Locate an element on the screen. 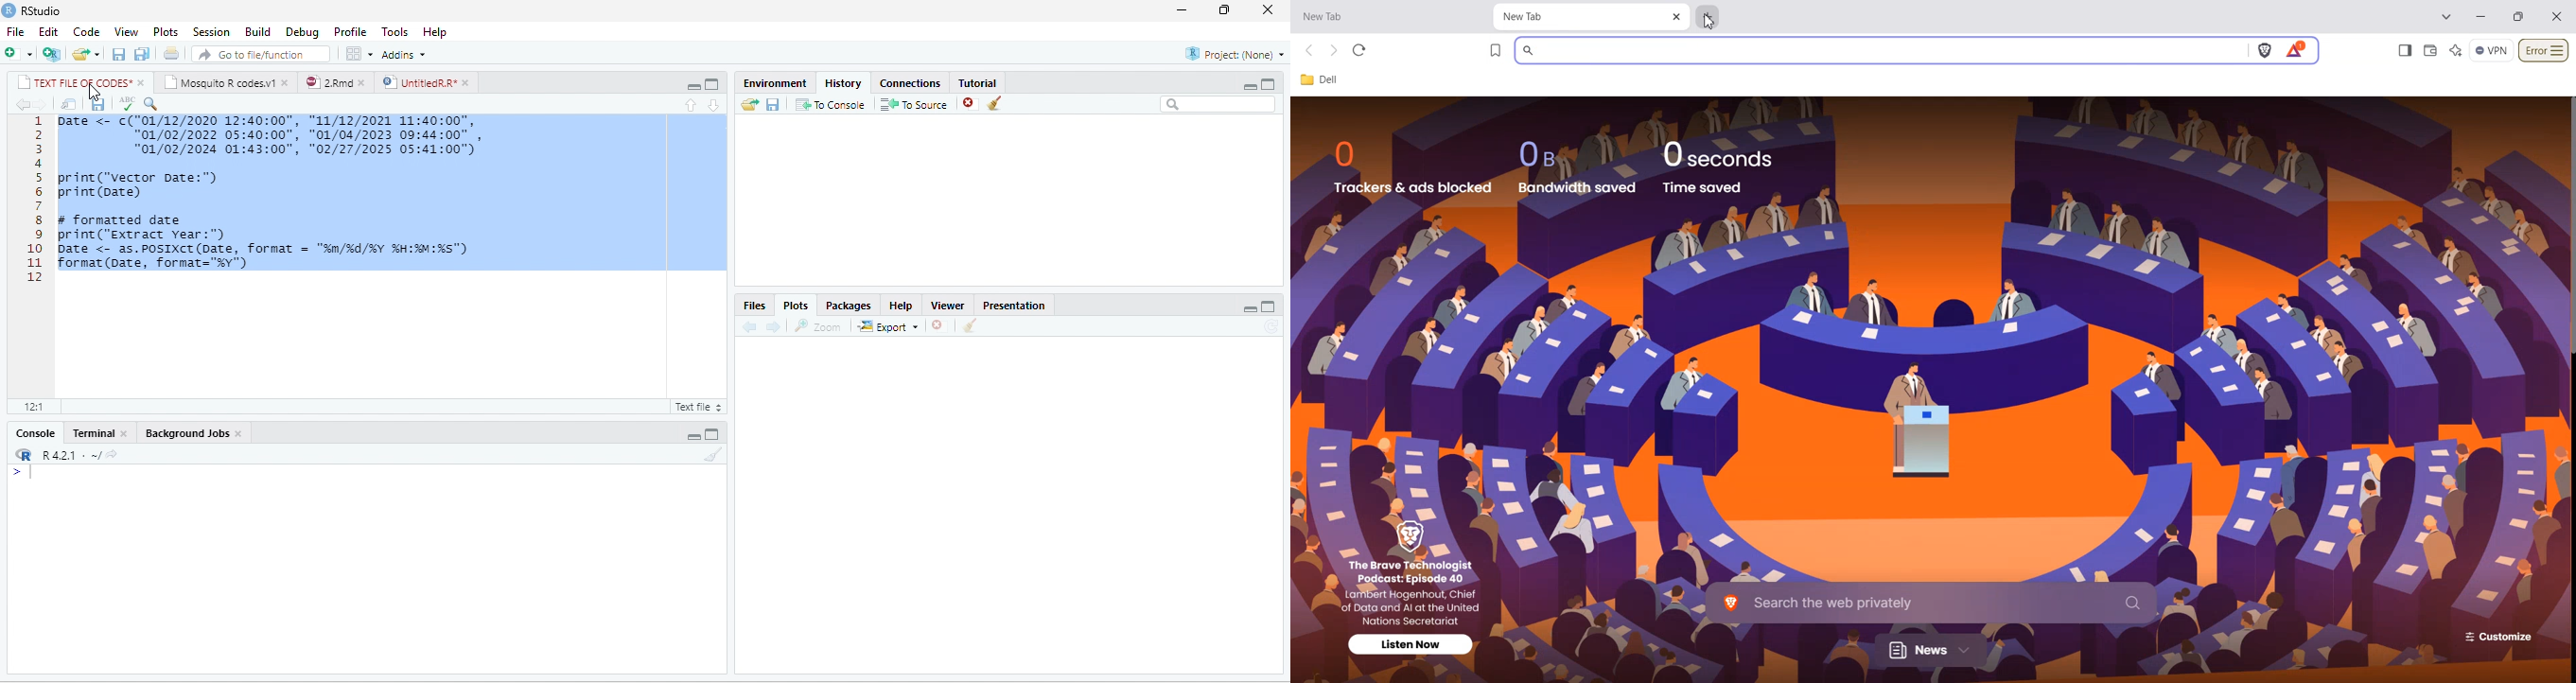 Image resolution: width=2576 pixels, height=700 pixels. History is located at coordinates (843, 84).